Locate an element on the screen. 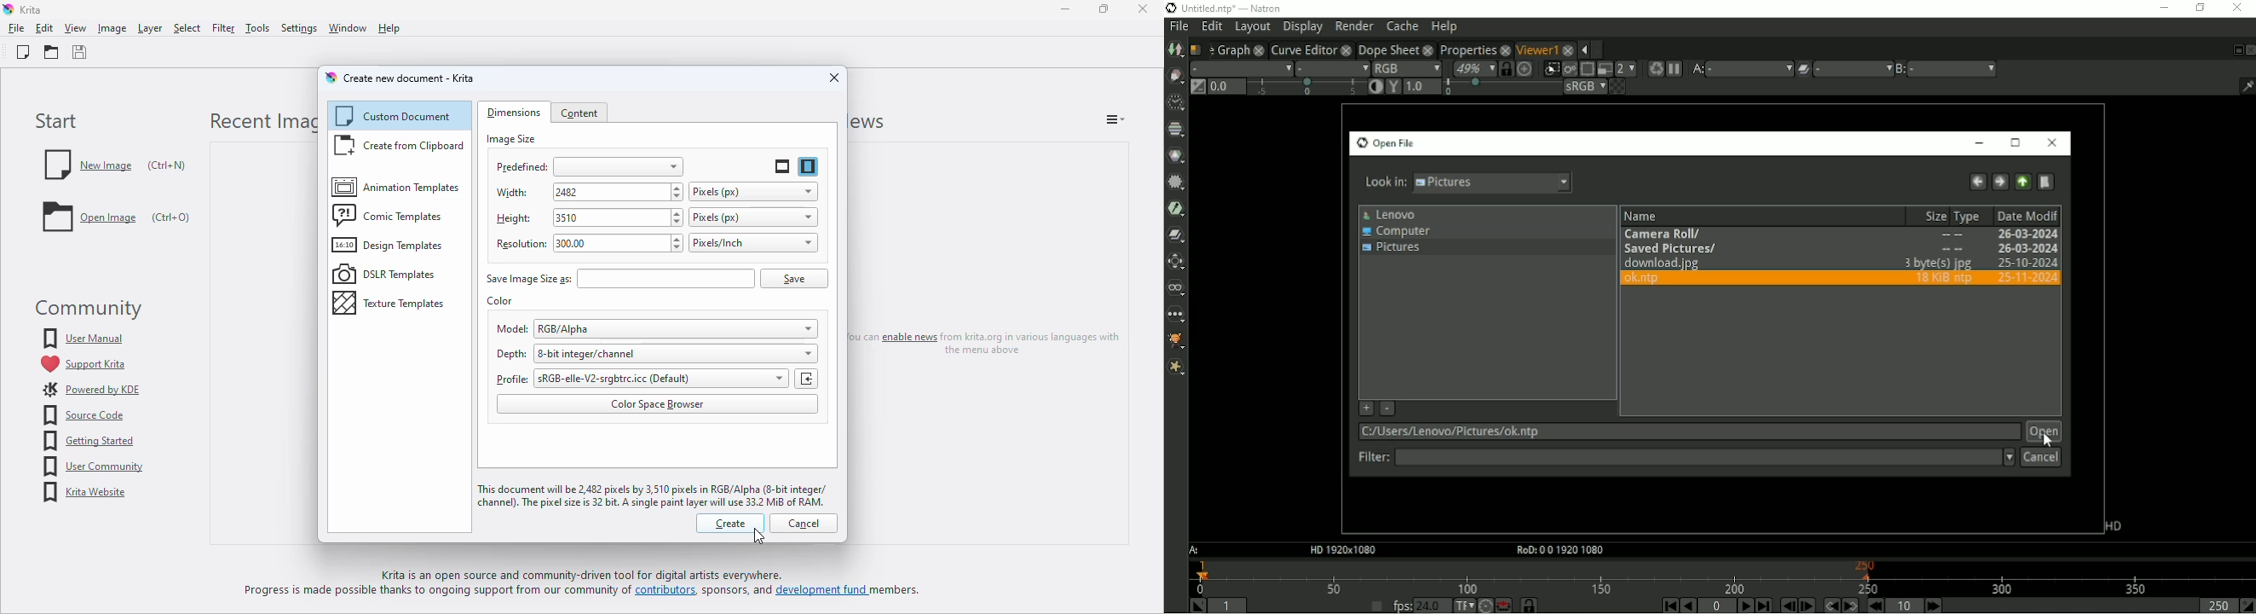 Image resolution: width=2268 pixels, height=616 pixels. ‘This document wil be 2,482 pixels by 3,510 pixels in RGB/Alpha (B-bit integer/
channel). The pixel size is 32 bit. A single paint layer will use 33.2 MiB of RAM. is located at coordinates (654, 495).